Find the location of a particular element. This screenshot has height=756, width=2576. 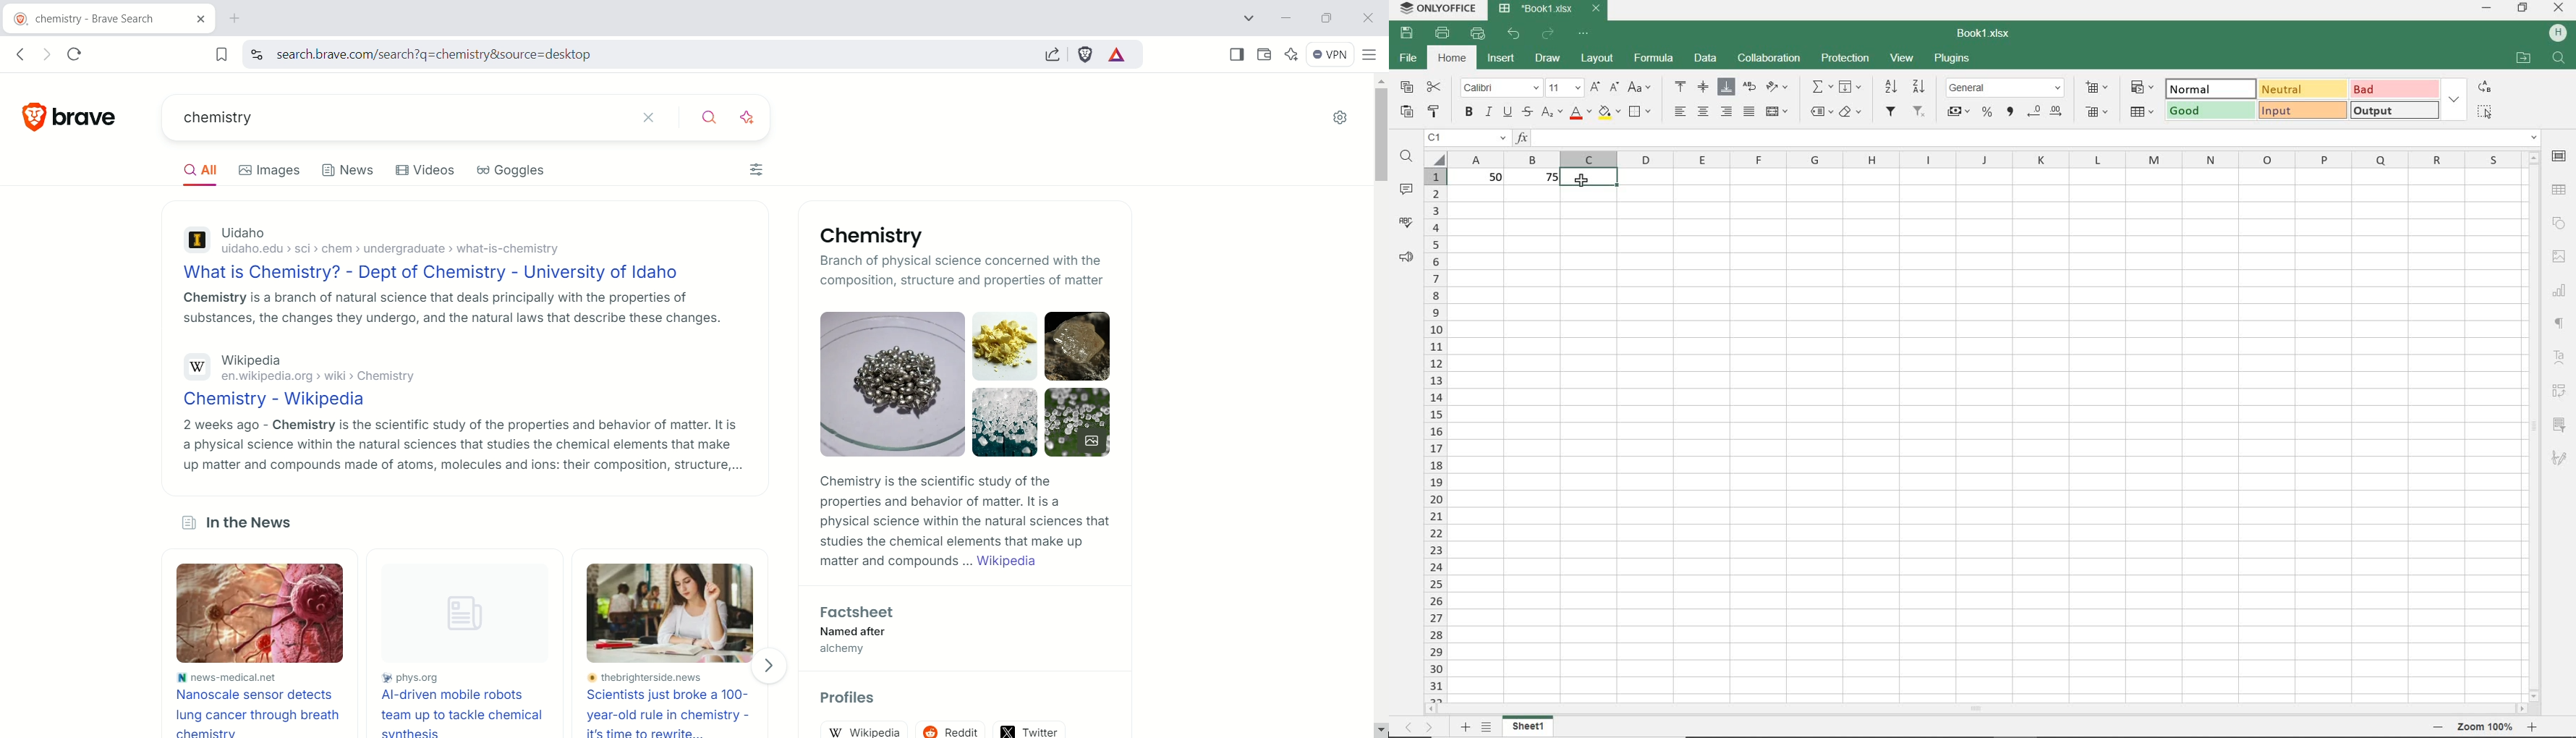

close is located at coordinates (1366, 17).